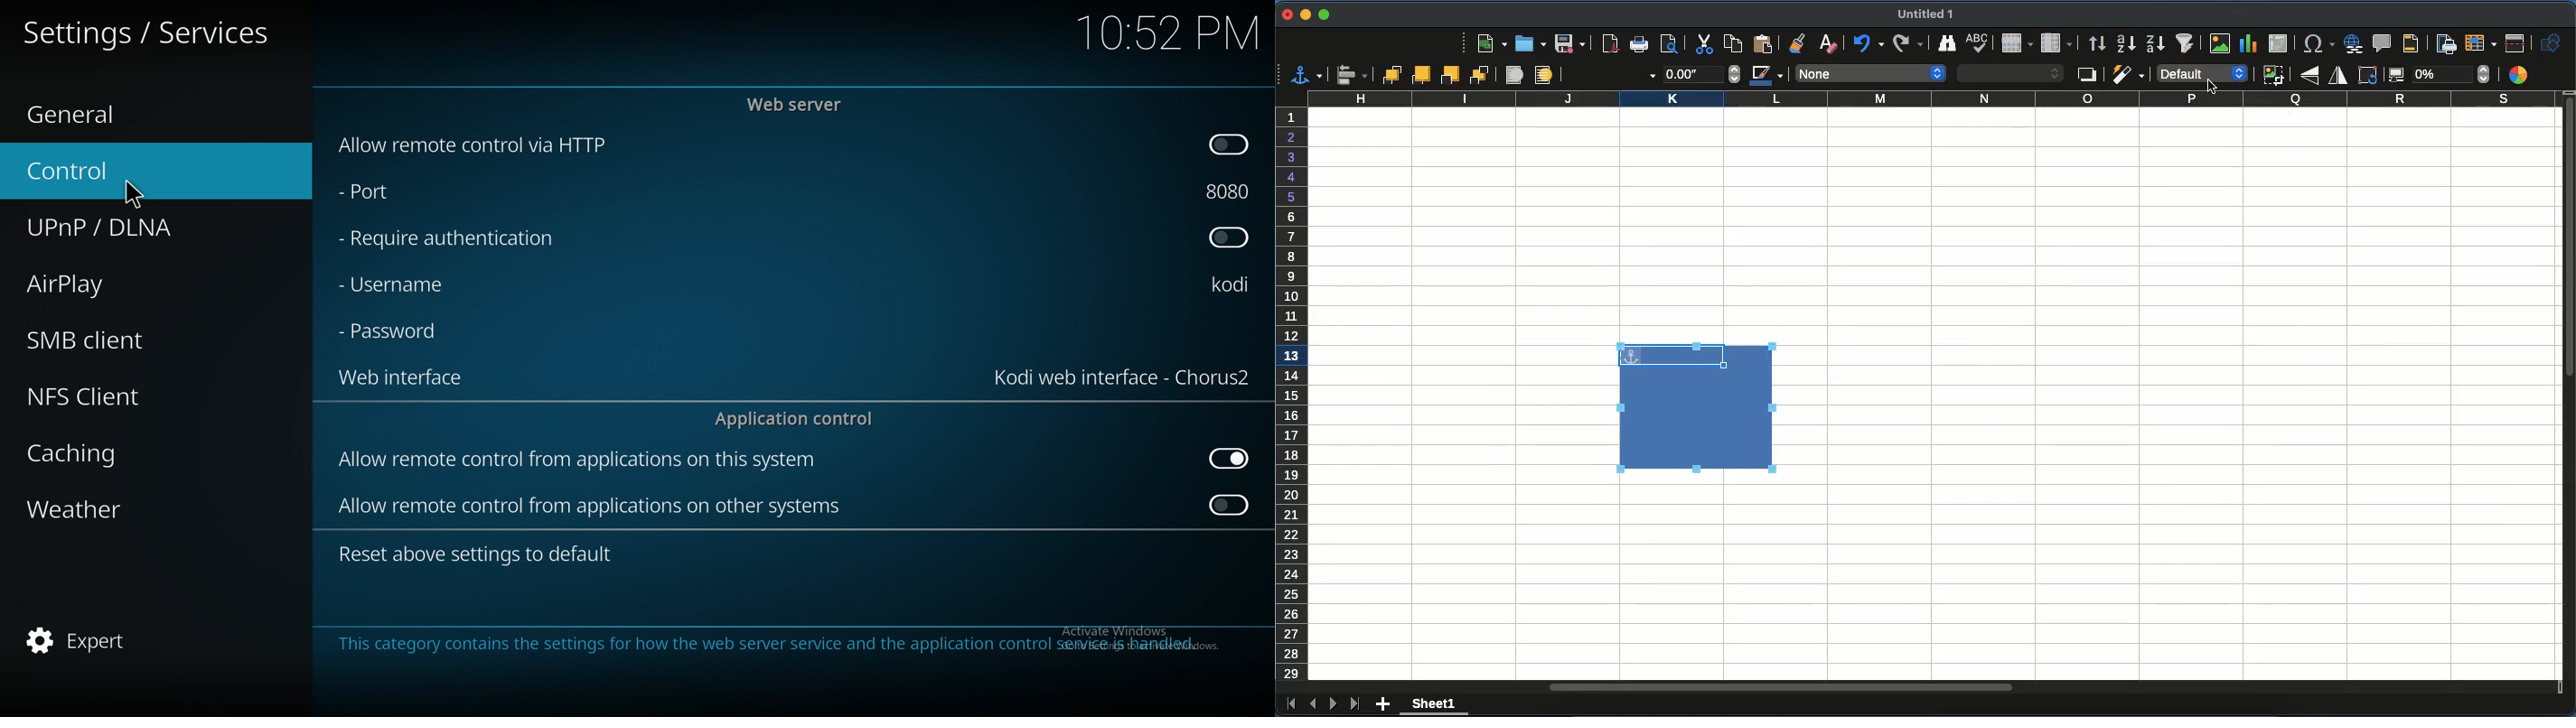 This screenshot has height=728, width=2576. What do you see at coordinates (2336, 77) in the screenshot?
I see `flip horizontally` at bounding box center [2336, 77].